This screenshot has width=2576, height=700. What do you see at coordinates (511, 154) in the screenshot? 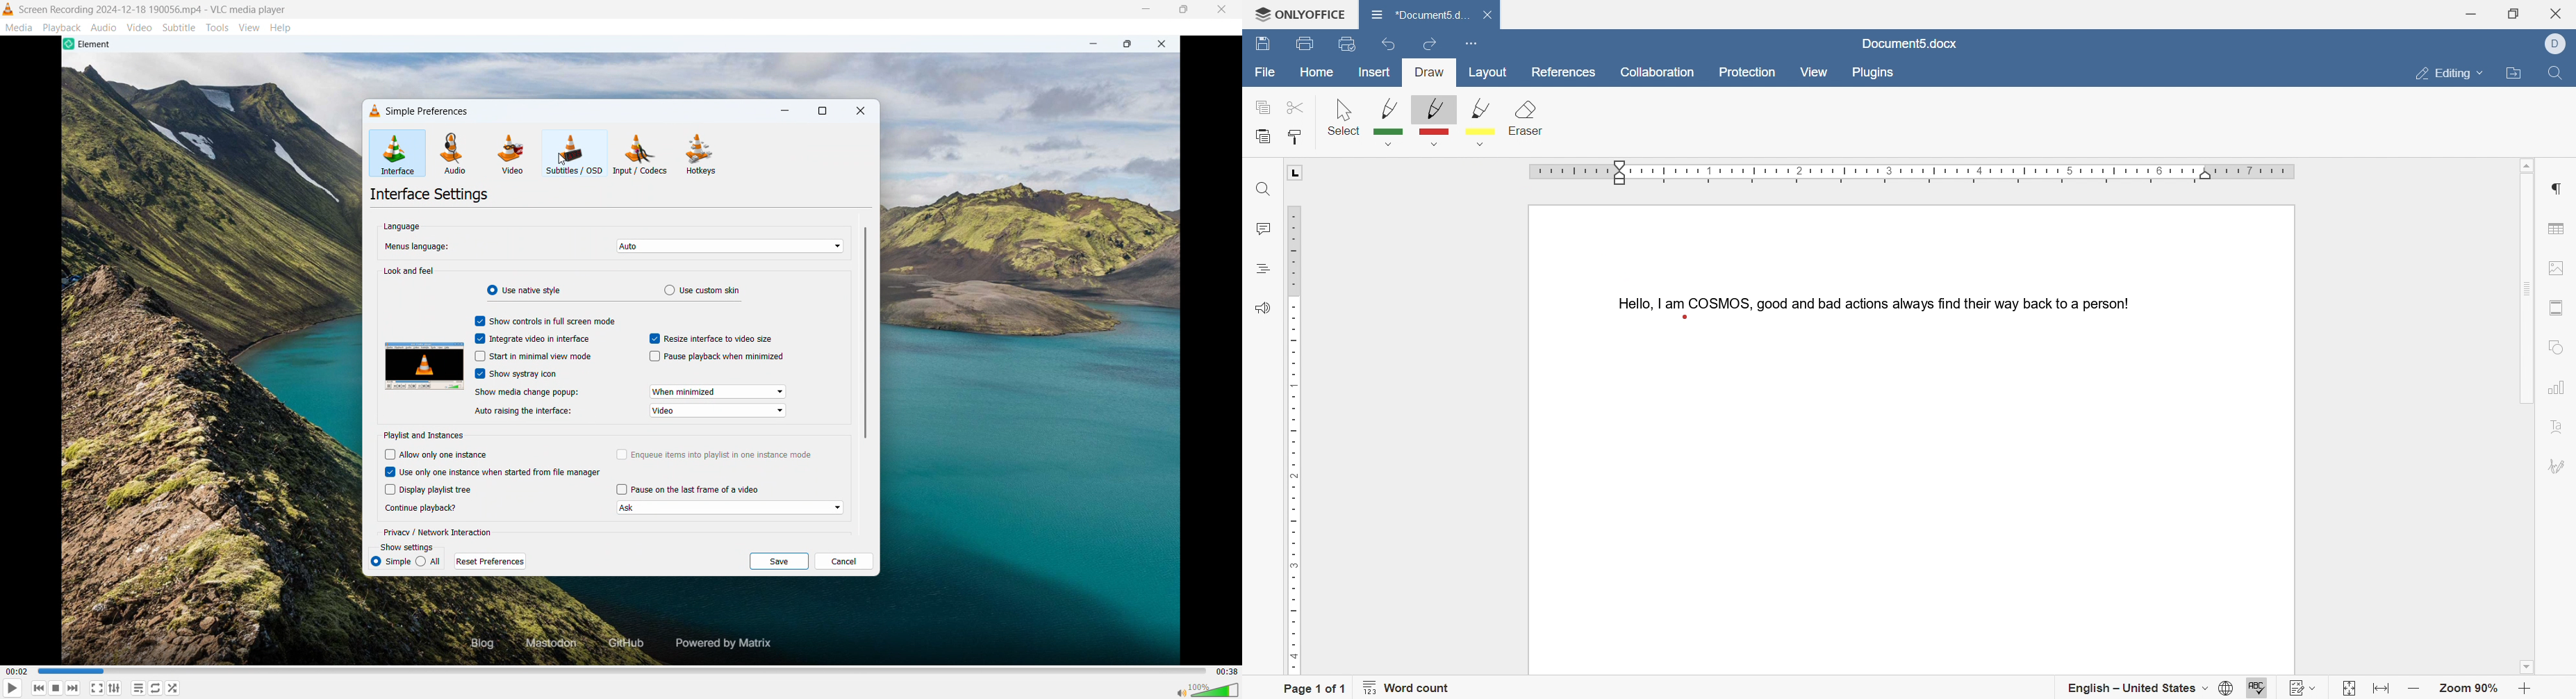
I see `Video ` at bounding box center [511, 154].